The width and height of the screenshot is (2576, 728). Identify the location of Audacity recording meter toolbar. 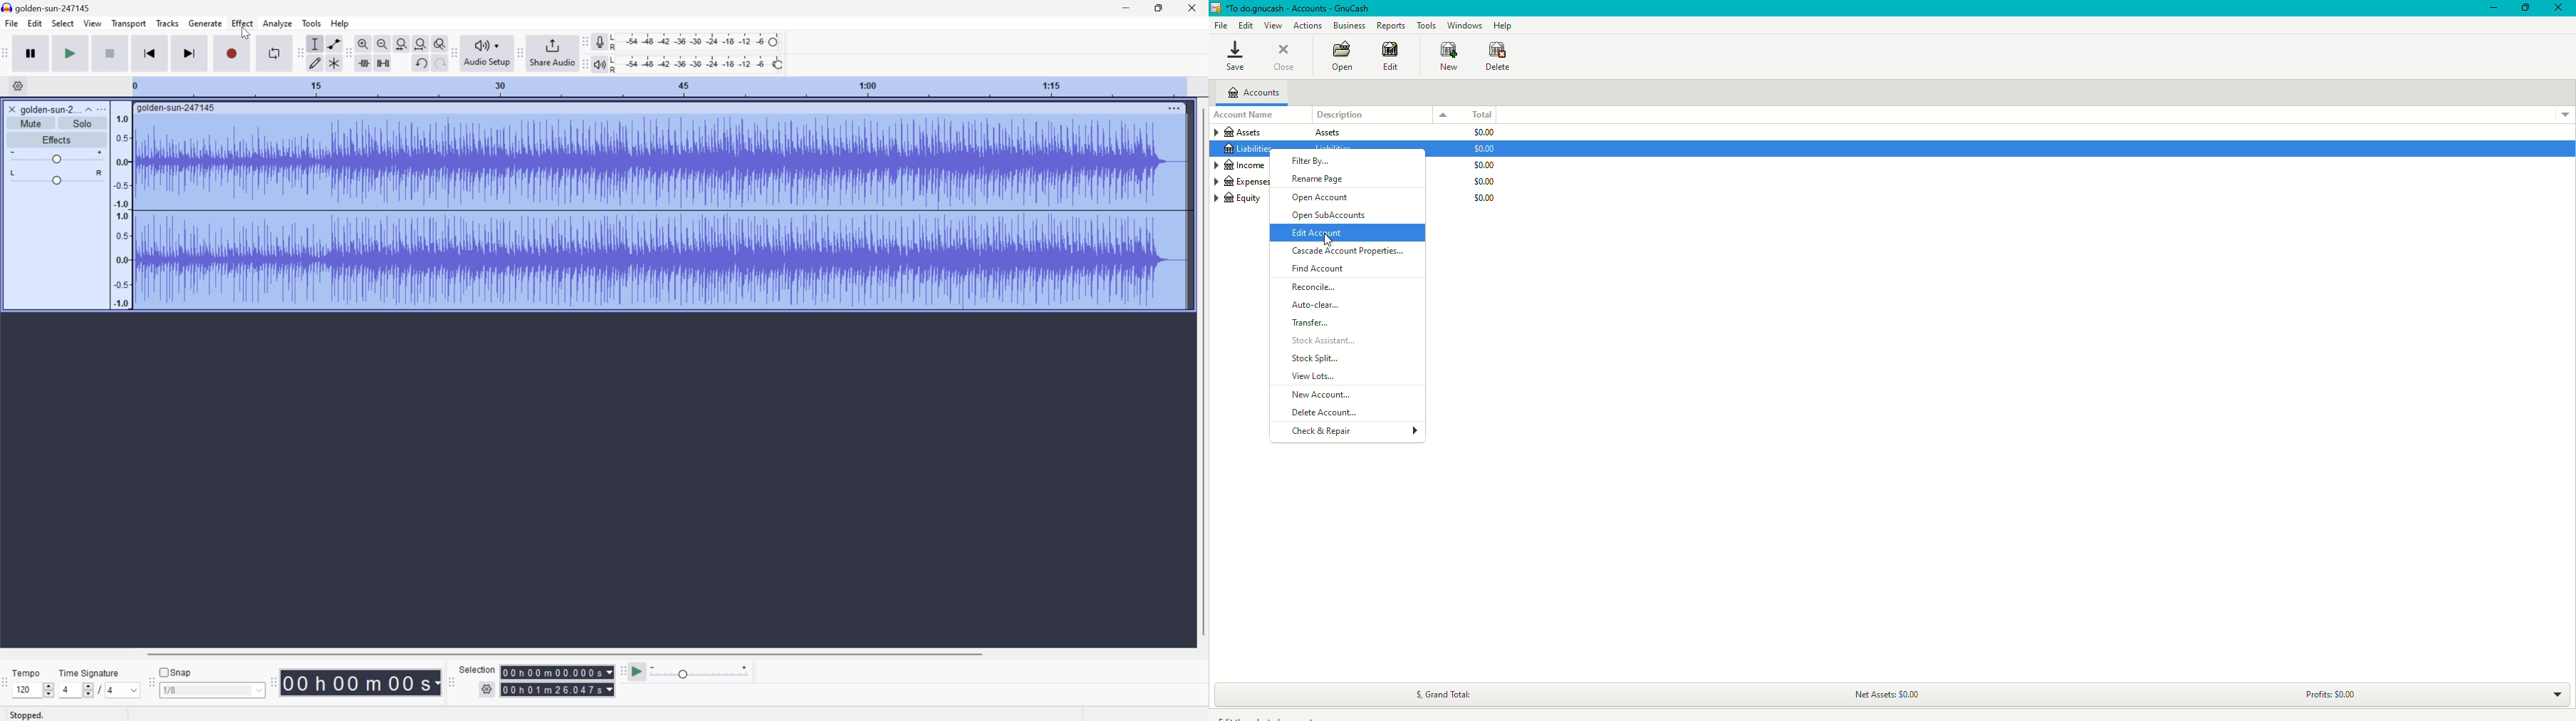
(583, 41).